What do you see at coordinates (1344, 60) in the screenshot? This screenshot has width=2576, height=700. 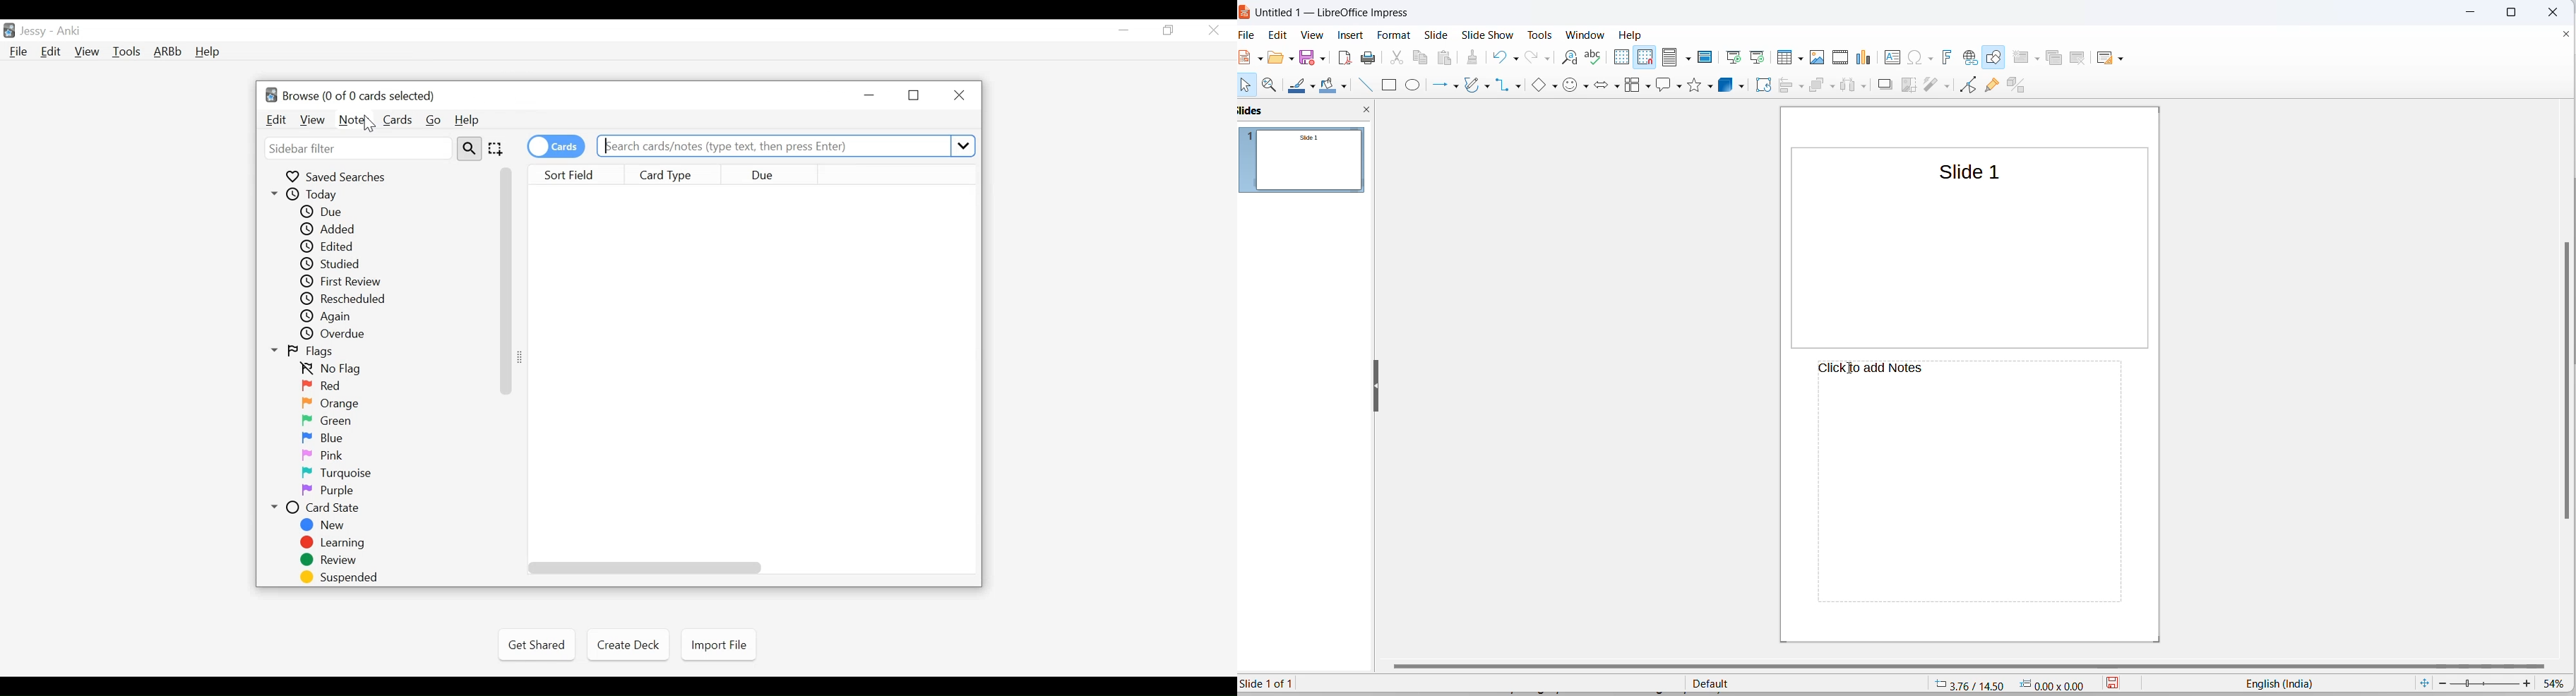 I see `export as pdf` at bounding box center [1344, 60].